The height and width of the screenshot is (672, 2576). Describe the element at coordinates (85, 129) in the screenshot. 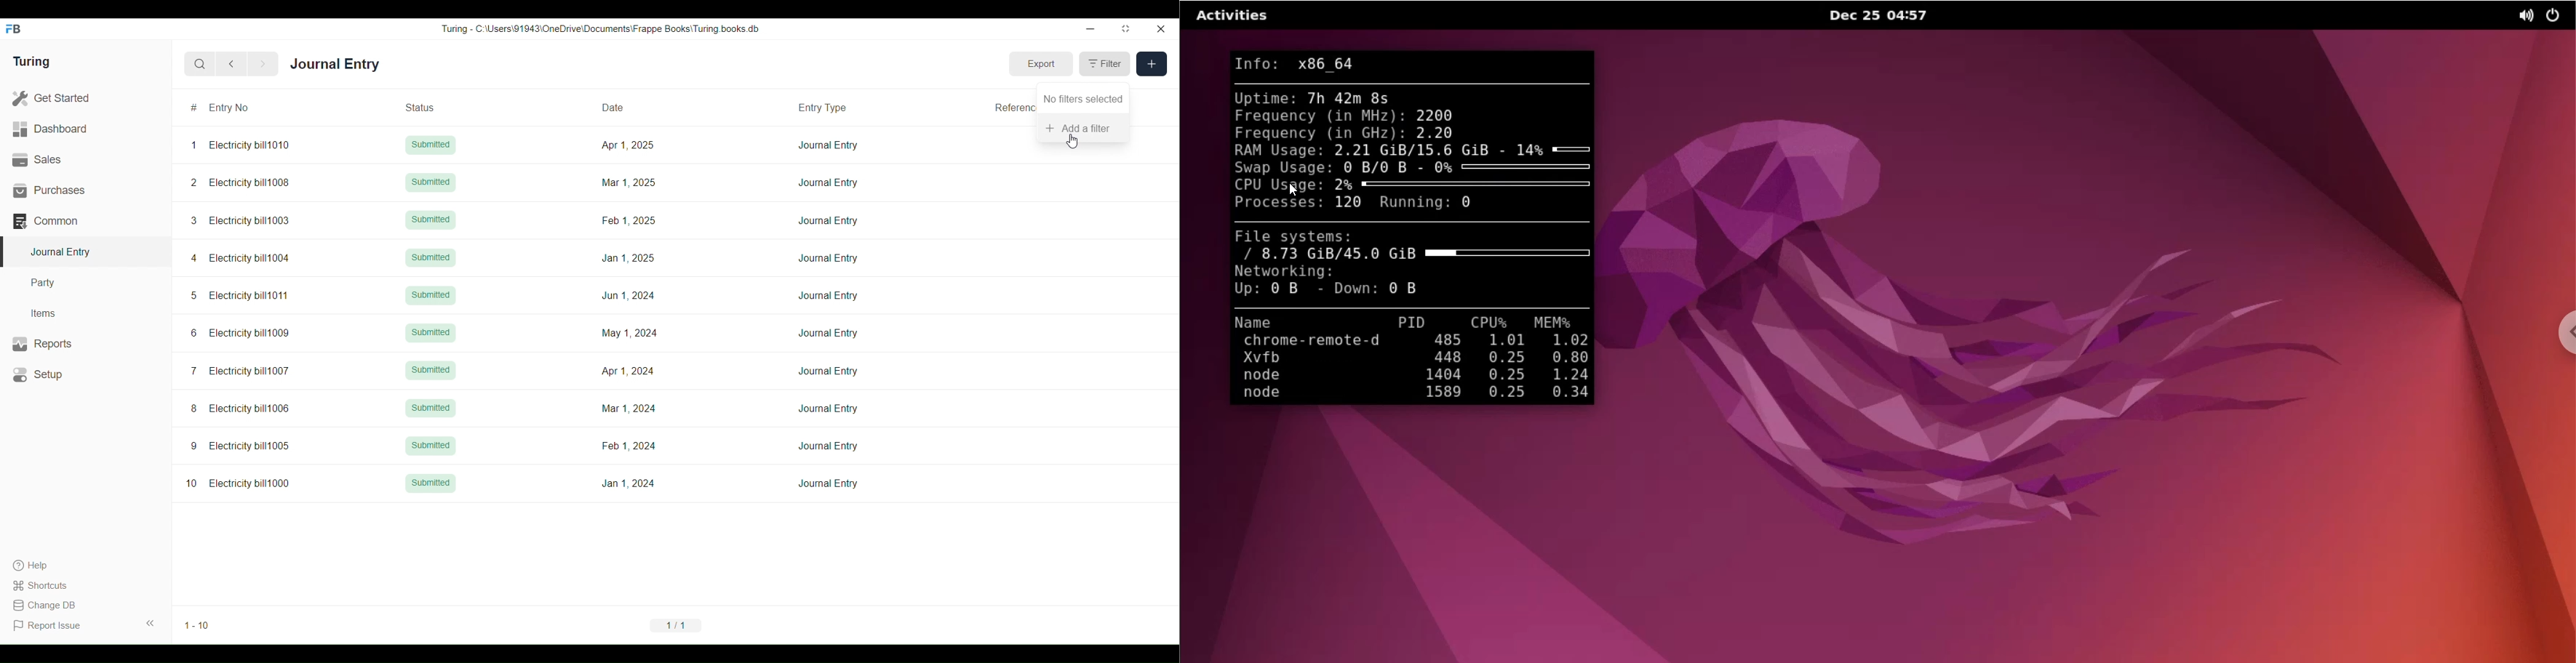

I see `Dashboard` at that location.